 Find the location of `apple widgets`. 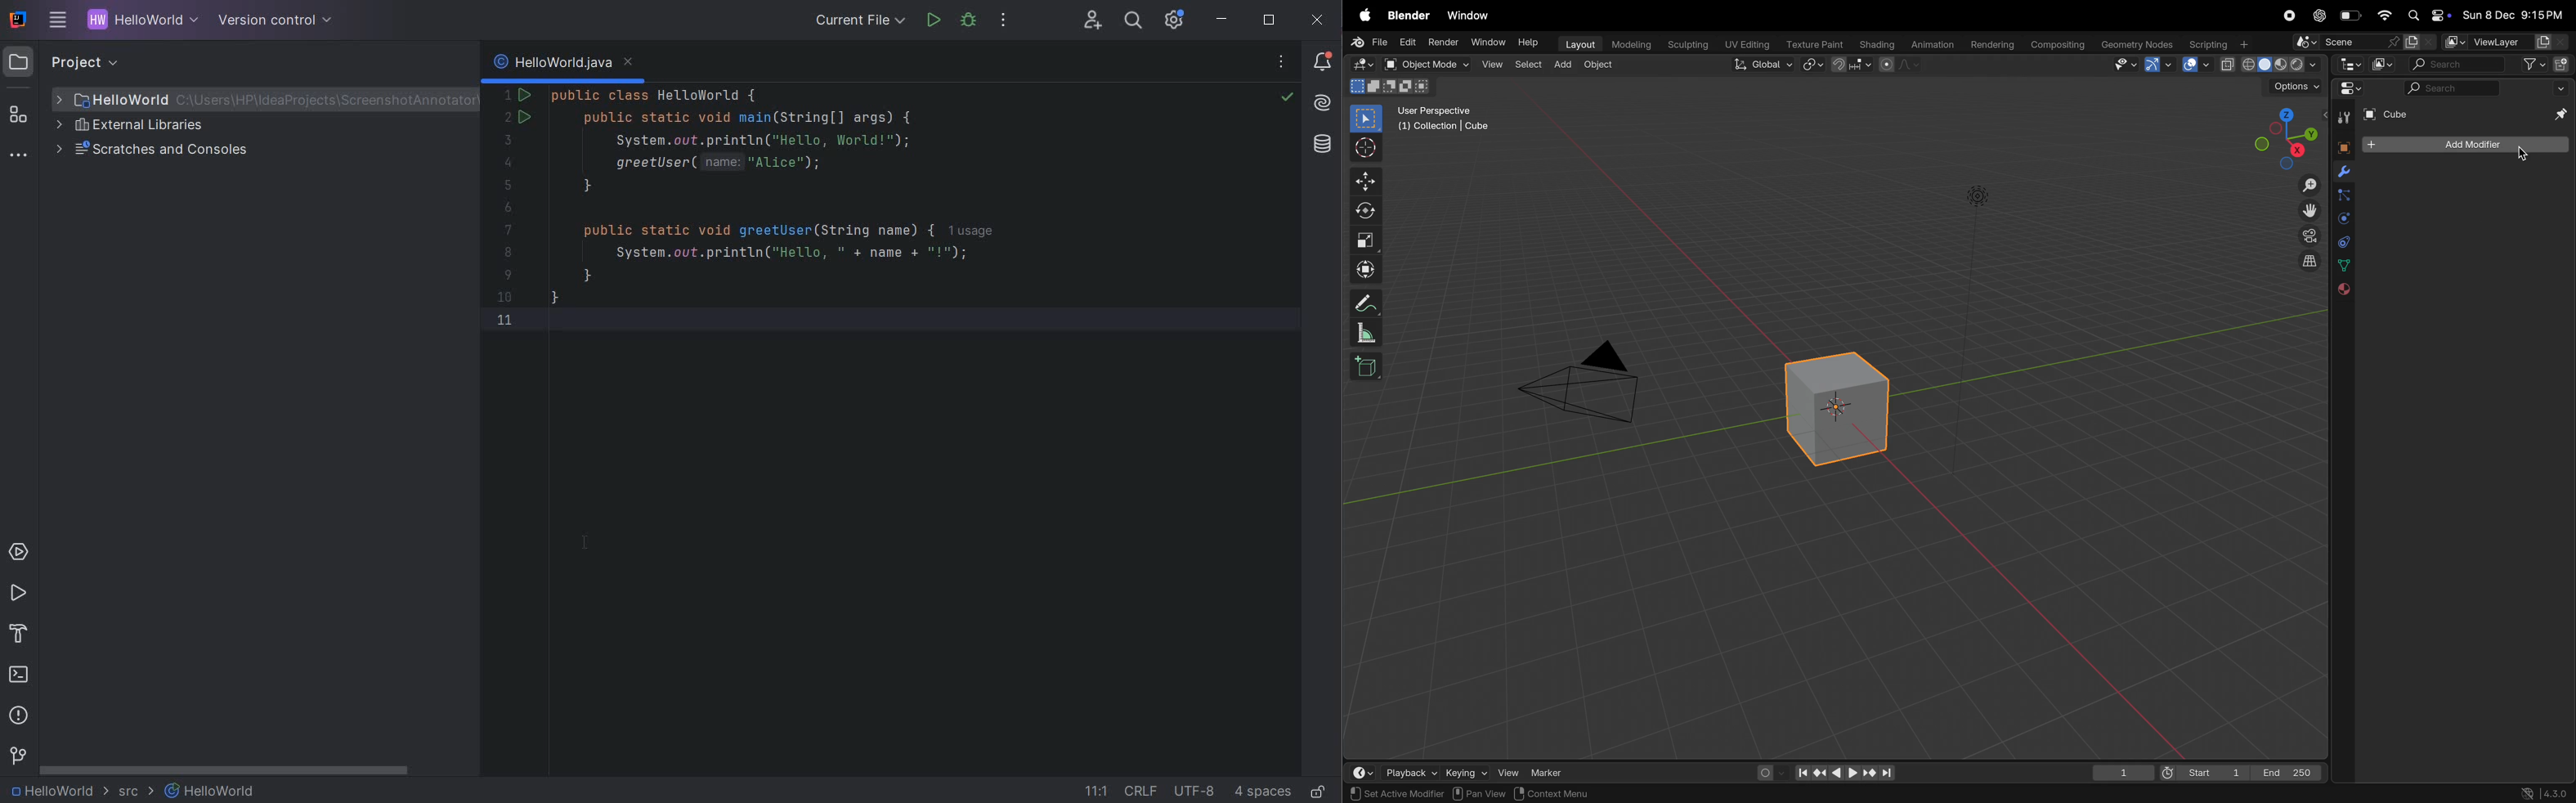

apple widgets is located at coordinates (2426, 16).